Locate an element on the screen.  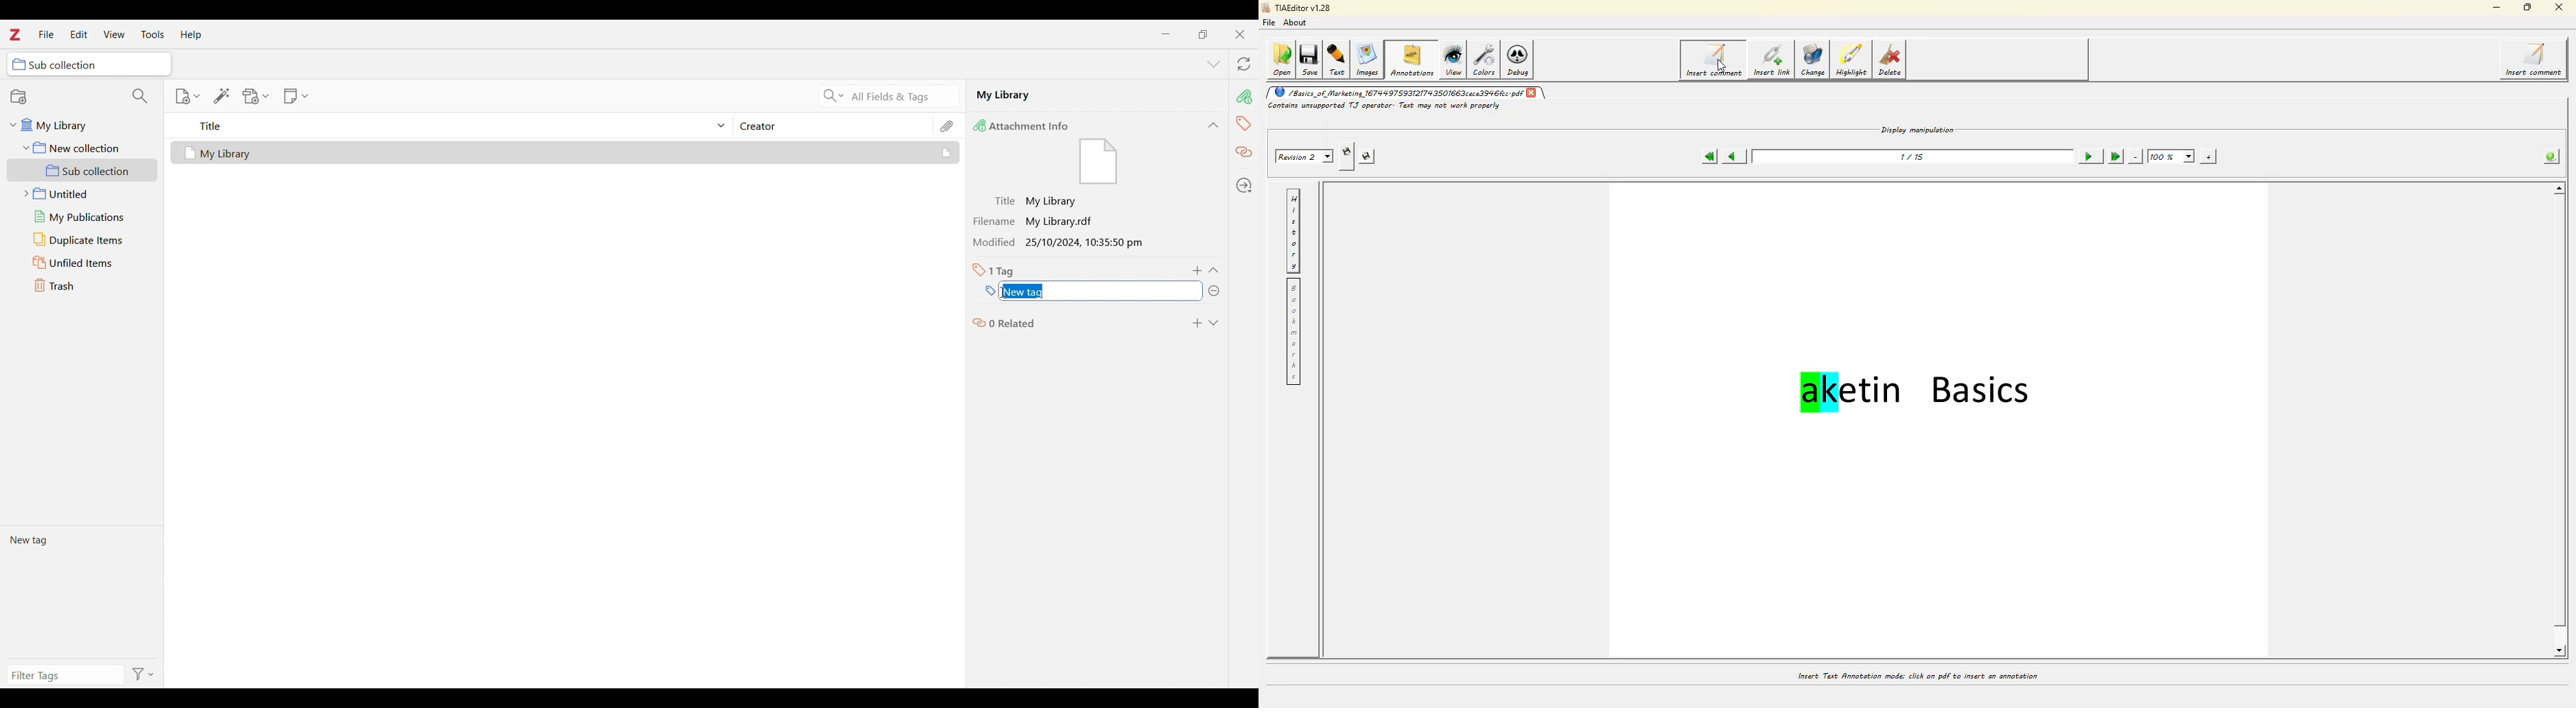
Show interface in a smaller tab is located at coordinates (1203, 34).